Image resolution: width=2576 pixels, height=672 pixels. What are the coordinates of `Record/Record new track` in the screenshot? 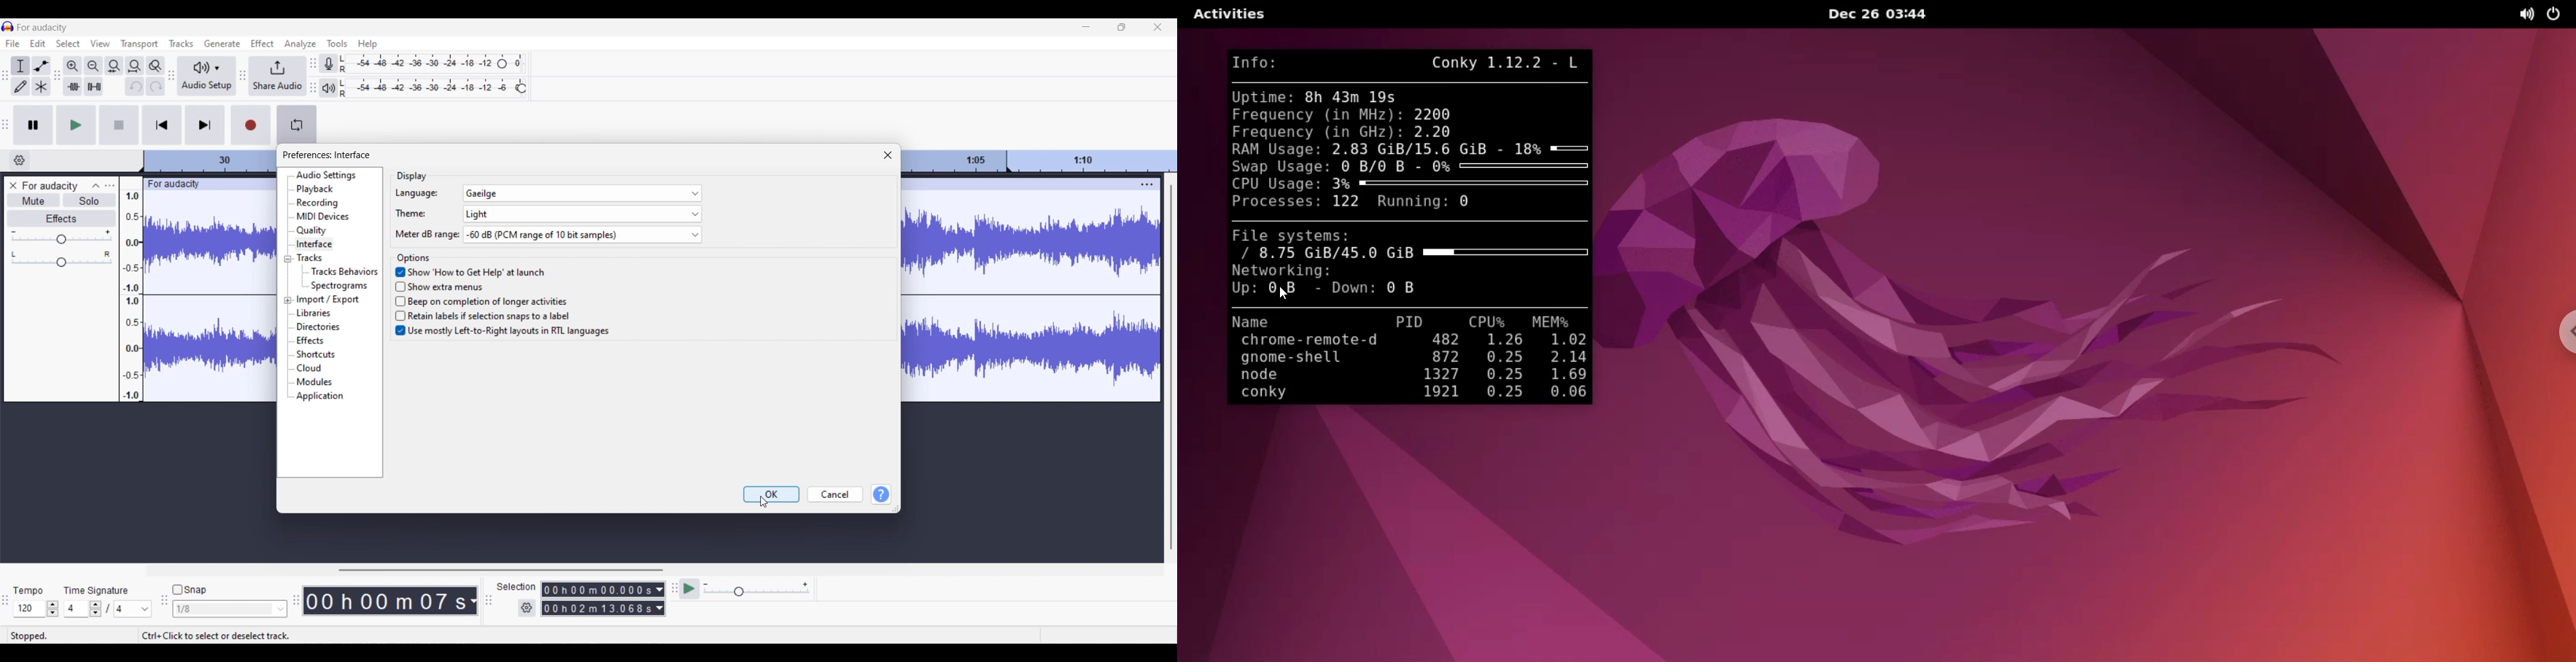 It's located at (251, 125).